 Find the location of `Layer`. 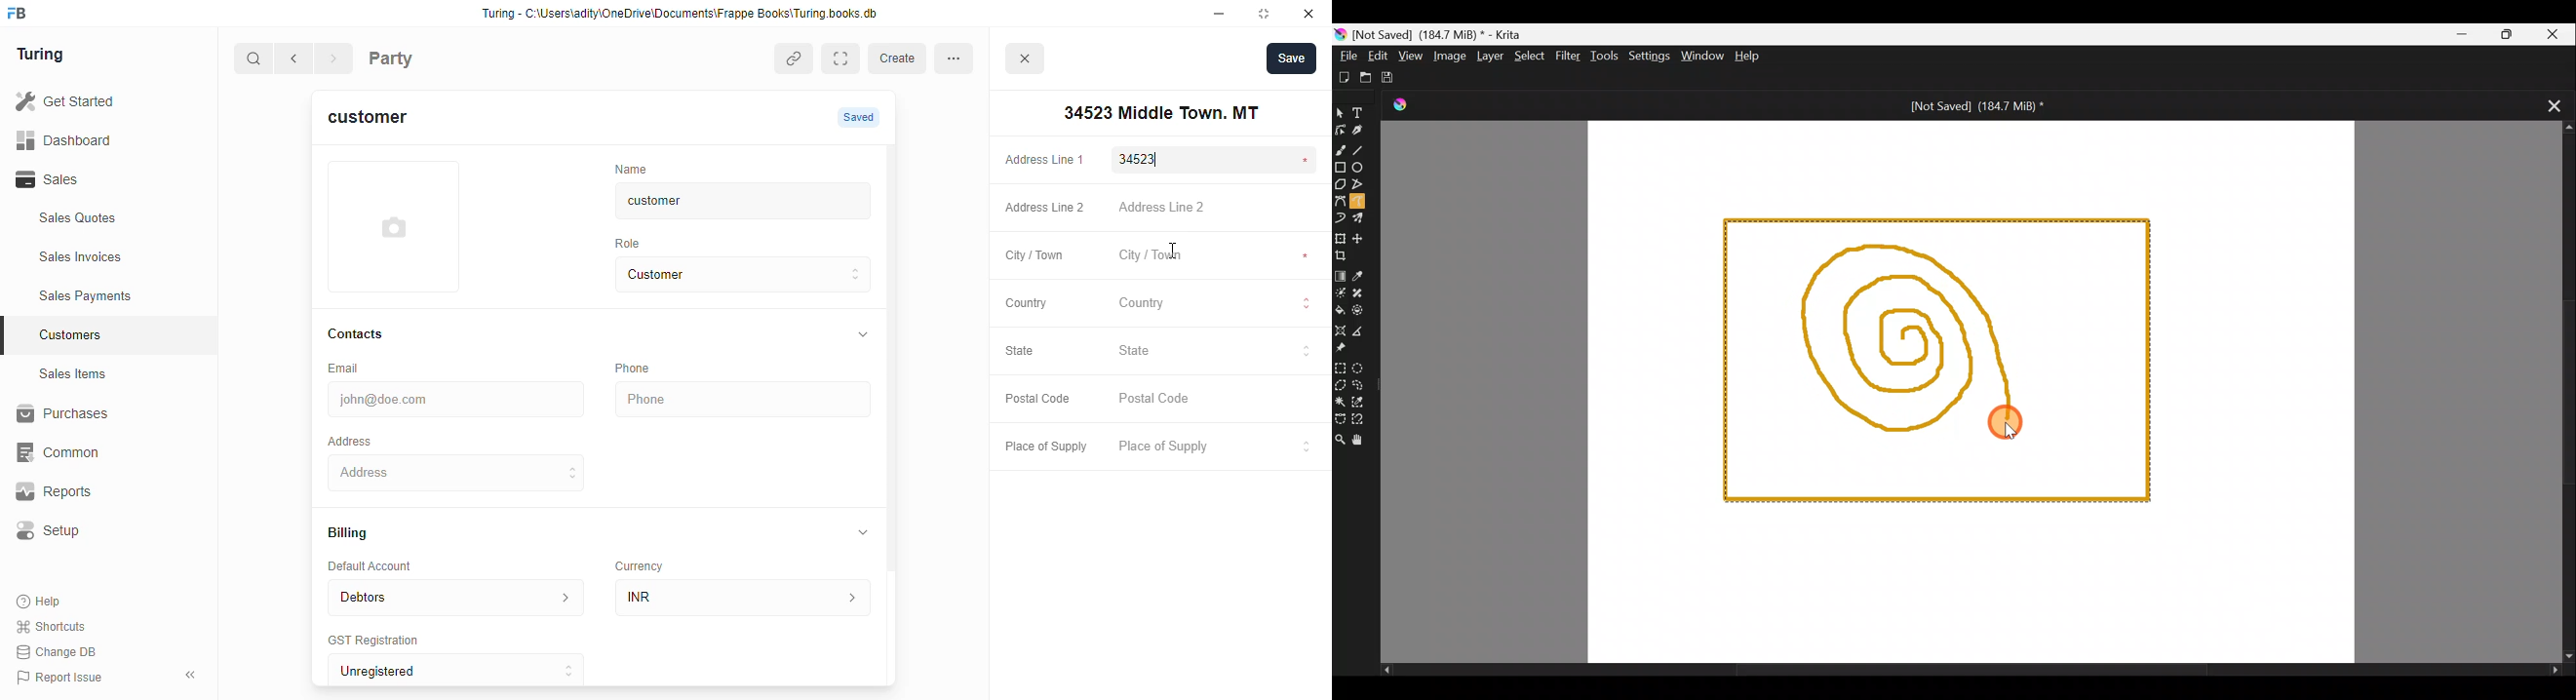

Layer is located at coordinates (1491, 54).